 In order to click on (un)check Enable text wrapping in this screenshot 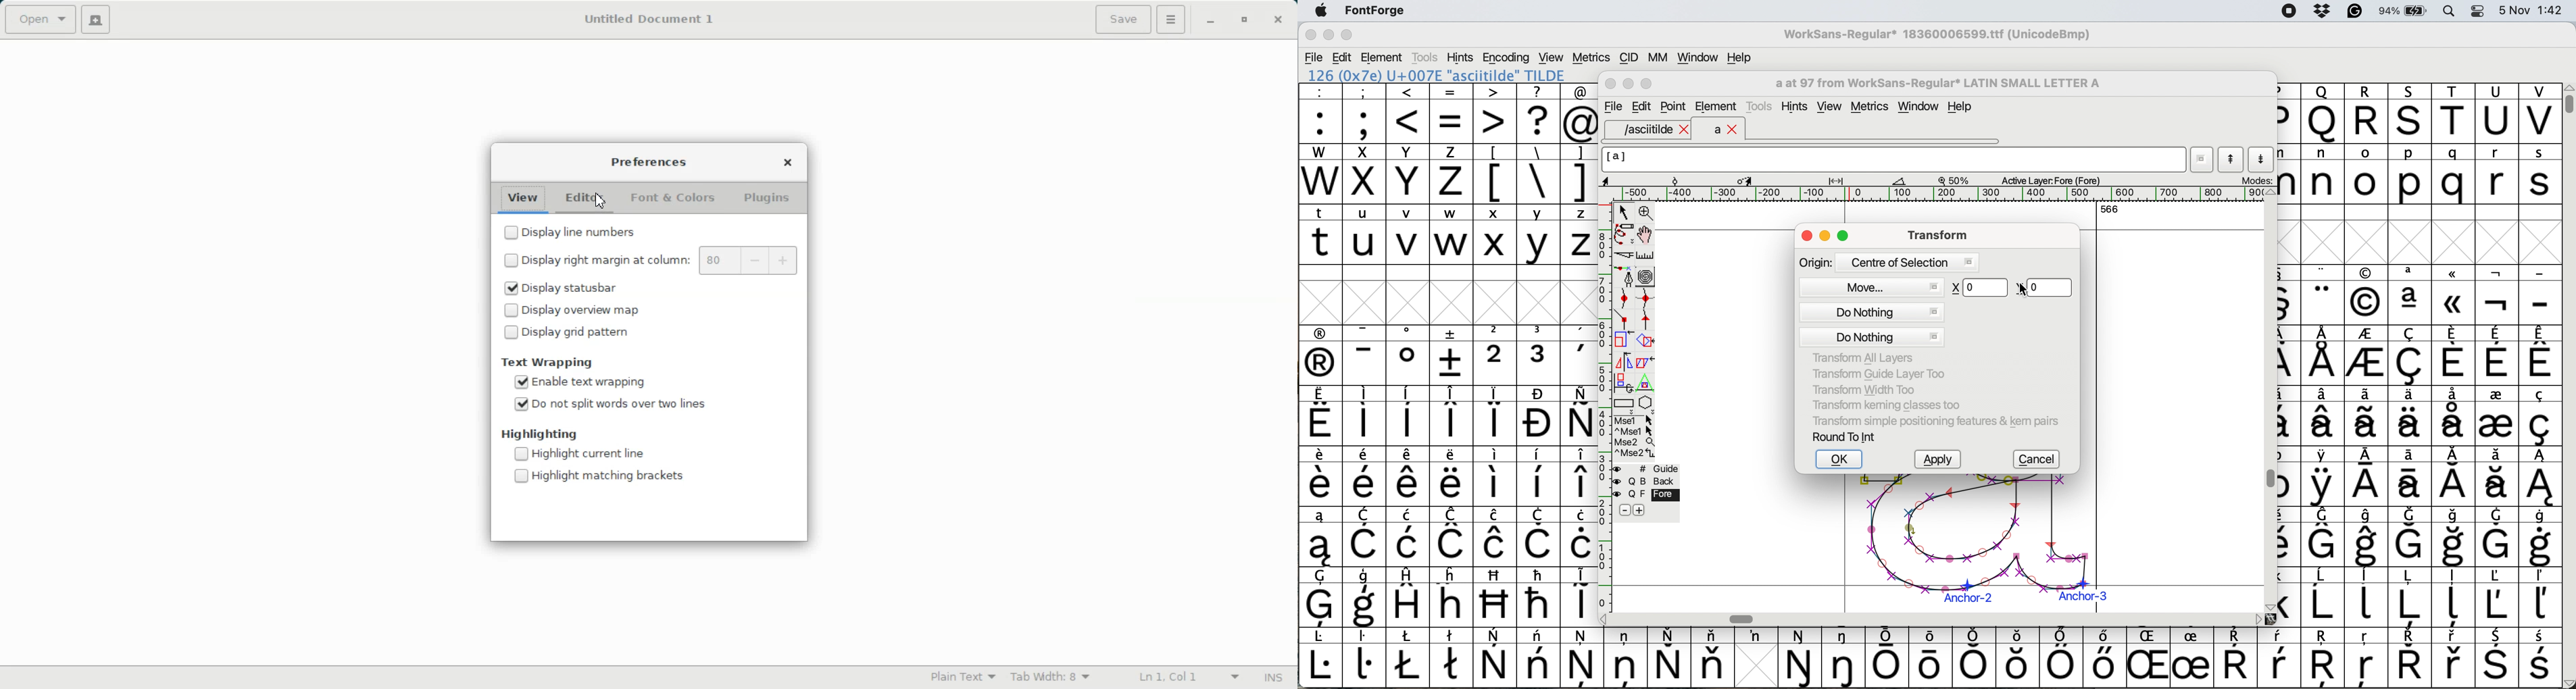, I will do `click(610, 382)`.